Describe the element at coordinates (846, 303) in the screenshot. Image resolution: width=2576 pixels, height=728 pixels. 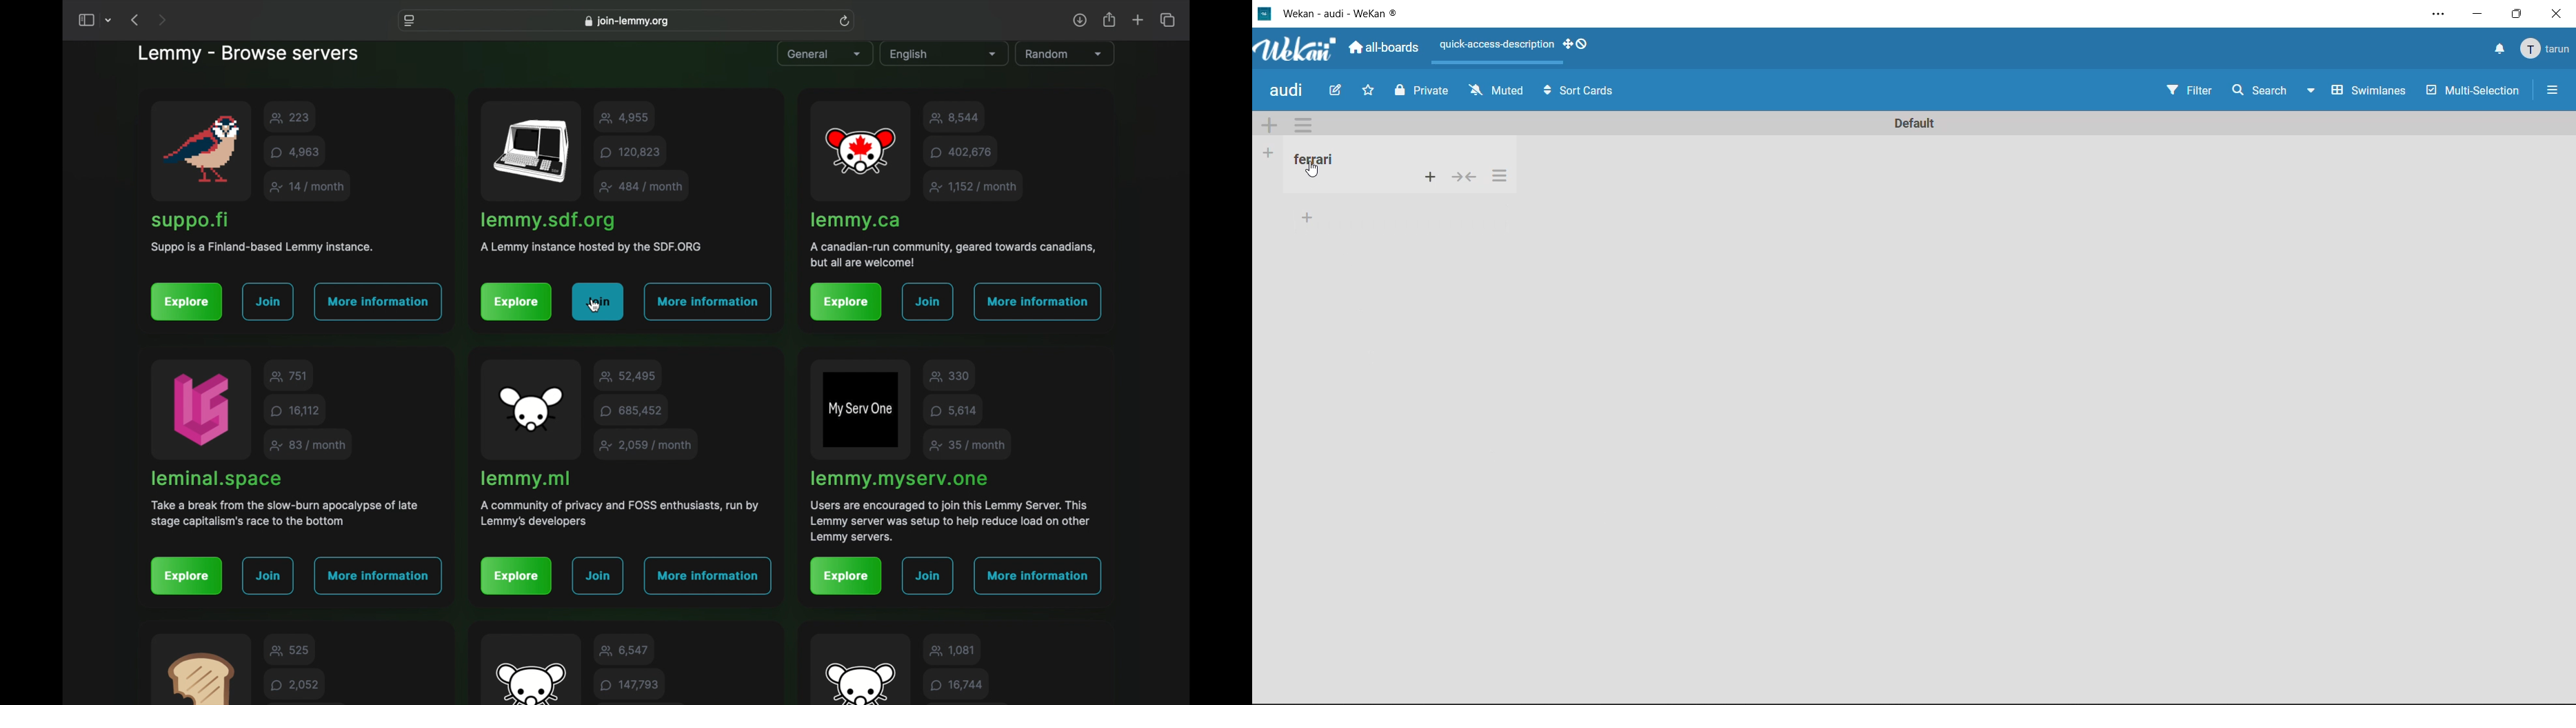
I see `explore` at that location.